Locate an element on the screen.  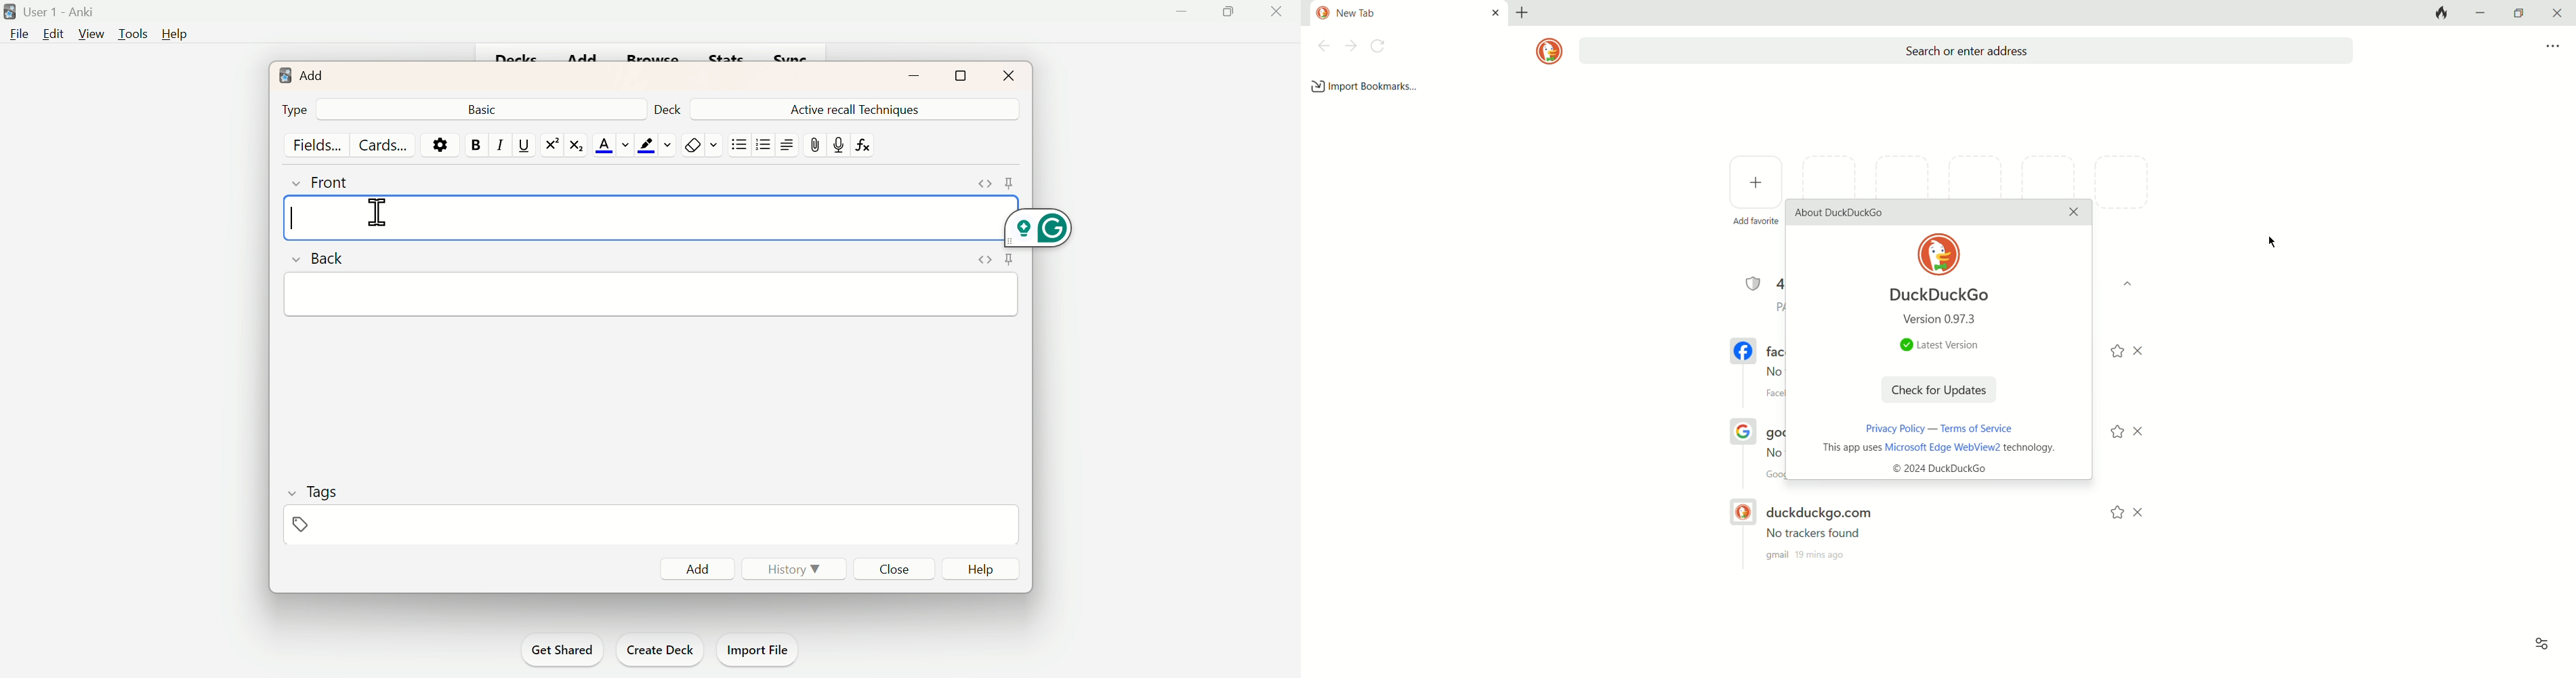
import bookmarks is located at coordinates (1365, 86).